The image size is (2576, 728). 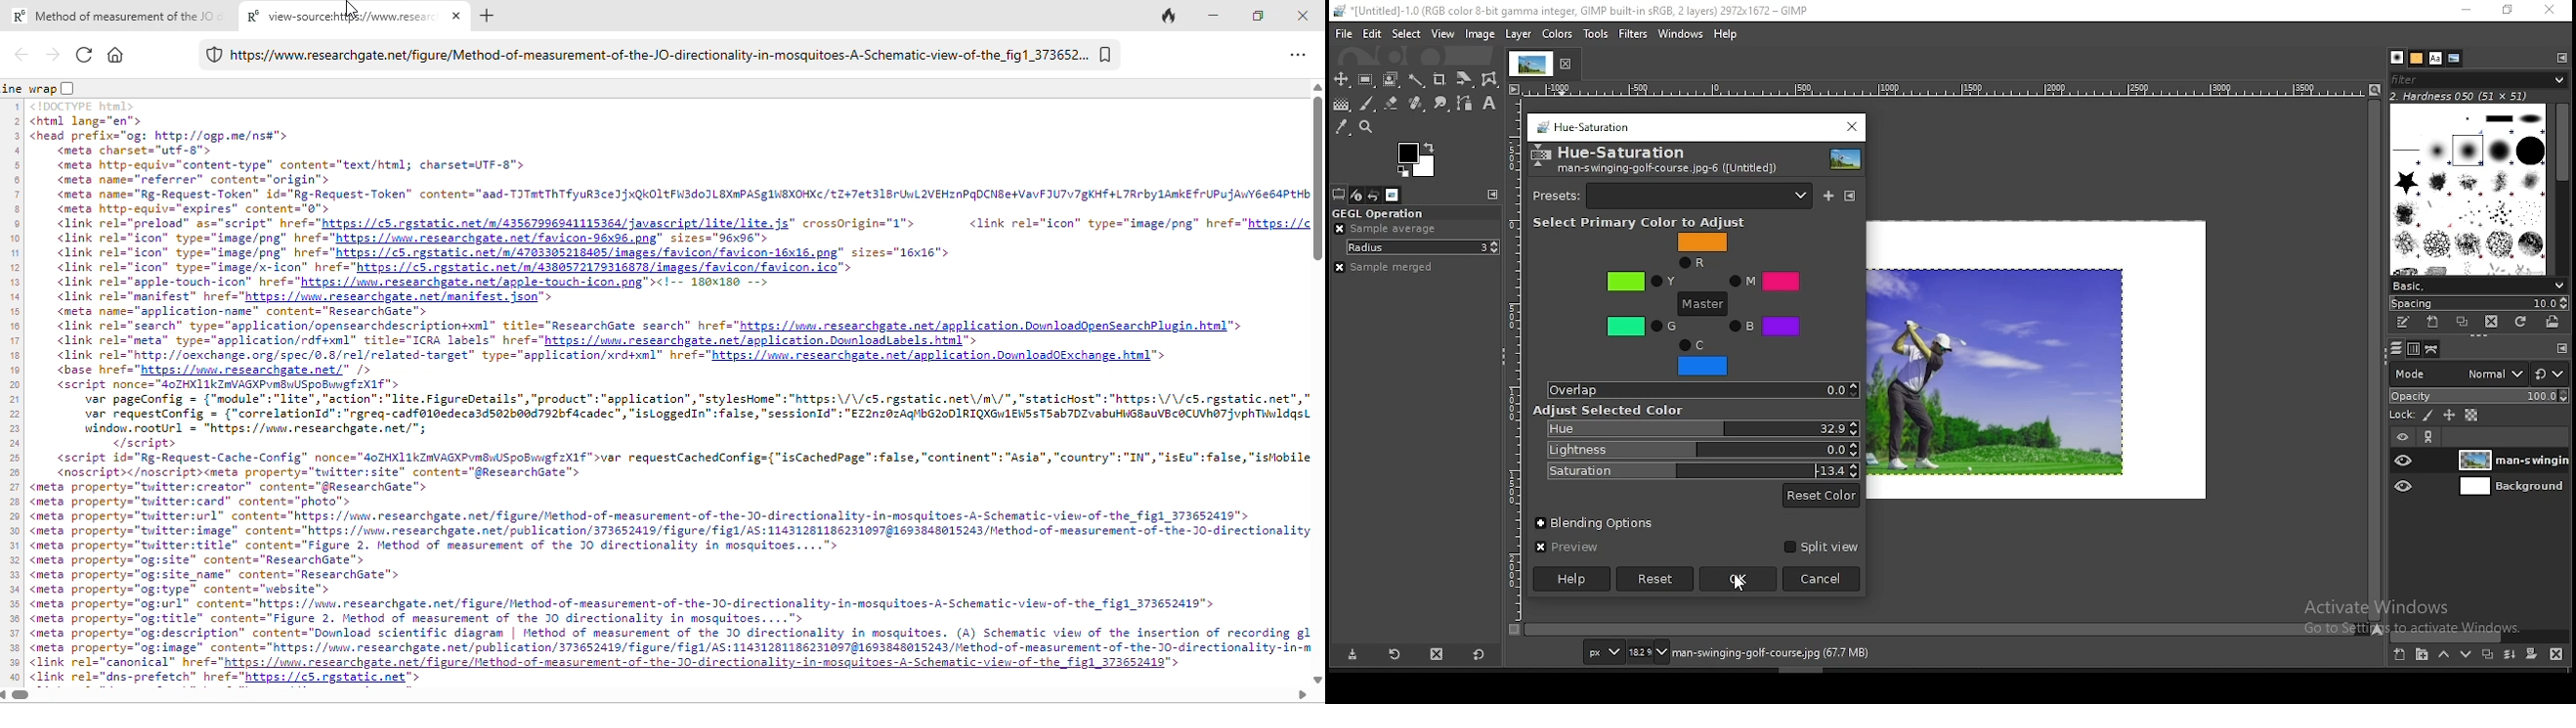 I want to click on R® view-source:hti://www.rese:, so click(x=339, y=18).